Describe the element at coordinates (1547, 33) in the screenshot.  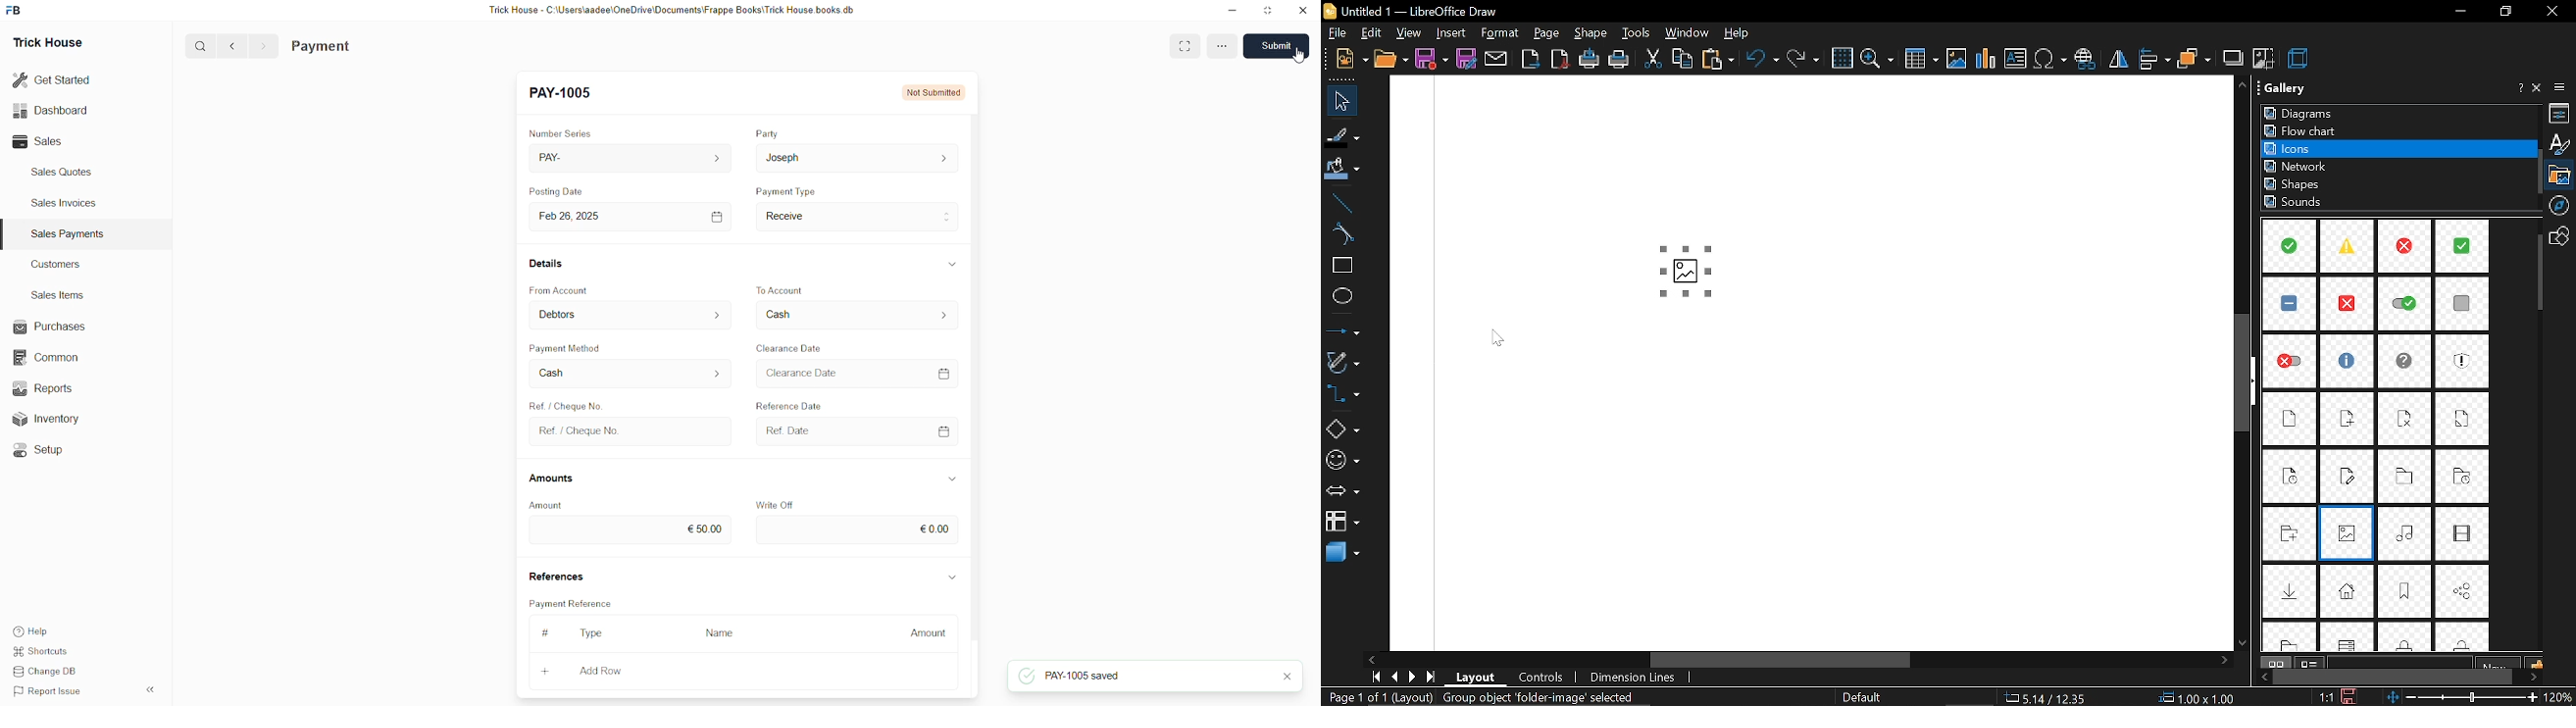
I see `page` at that location.